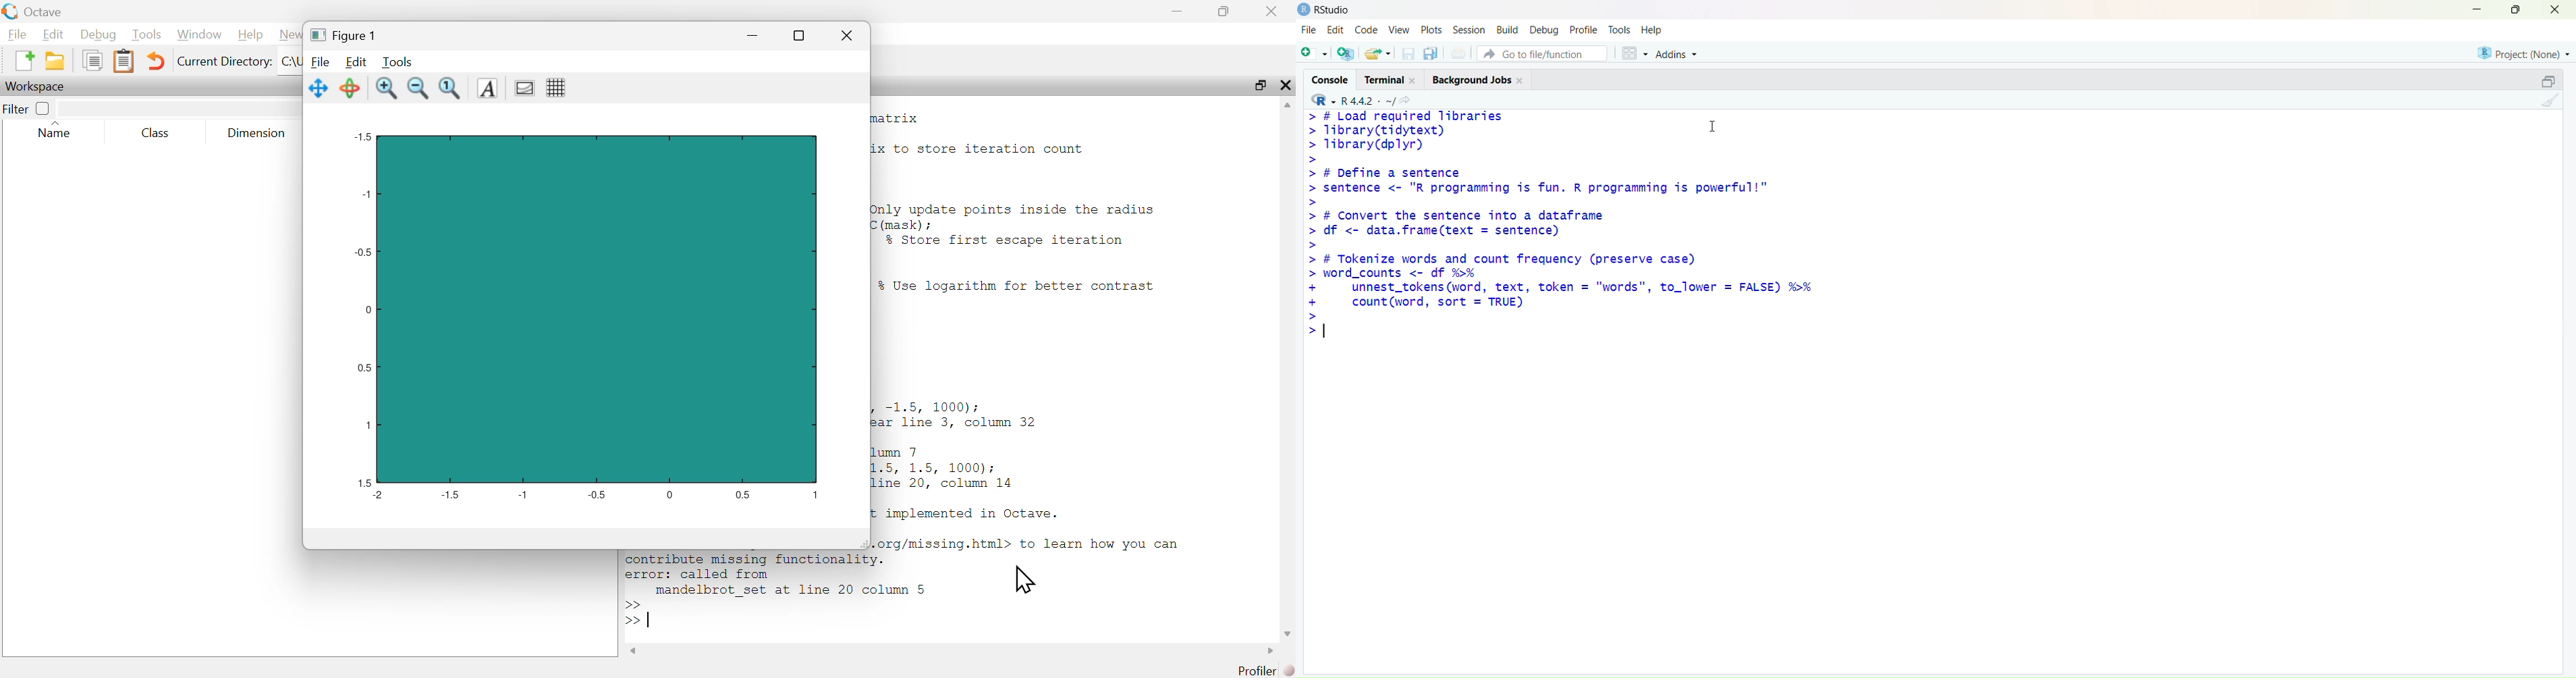  I want to click on workspace panes, so click(1633, 54).